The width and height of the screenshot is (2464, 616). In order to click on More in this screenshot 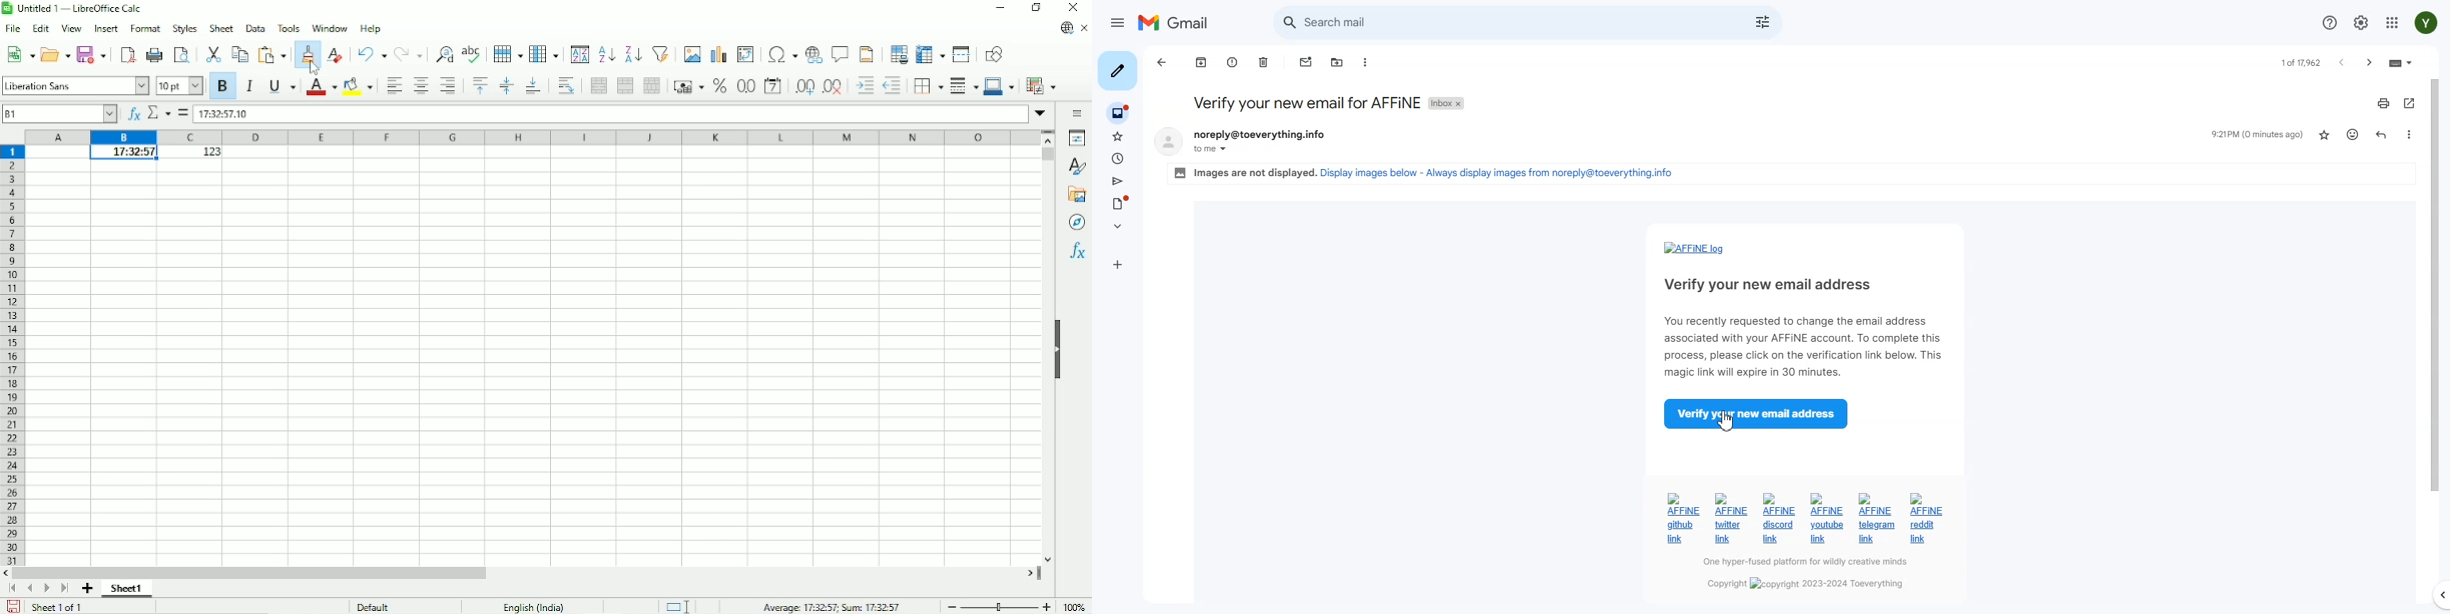, I will do `click(1118, 226)`.